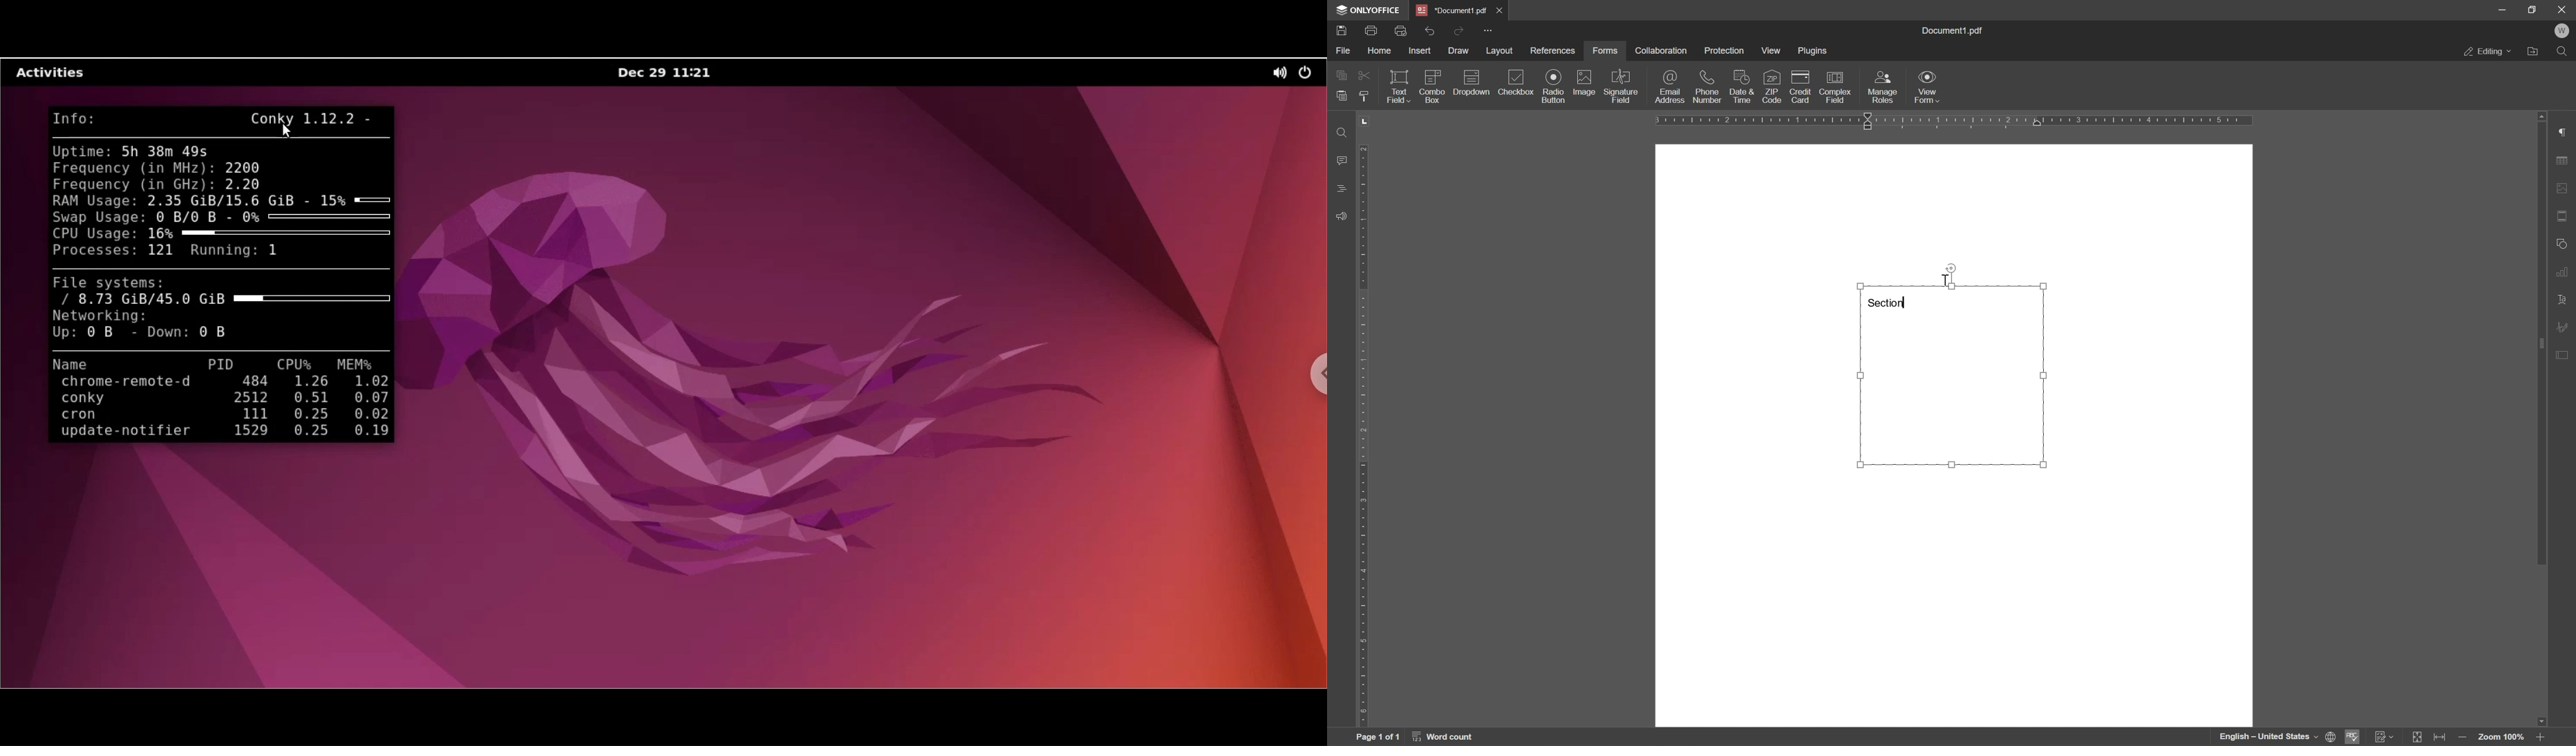 This screenshot has width=2576, height=756. What do you see at coordinates (1893, 301) in the screenshot?
I see `Section` at bounding box center [1893, 301].